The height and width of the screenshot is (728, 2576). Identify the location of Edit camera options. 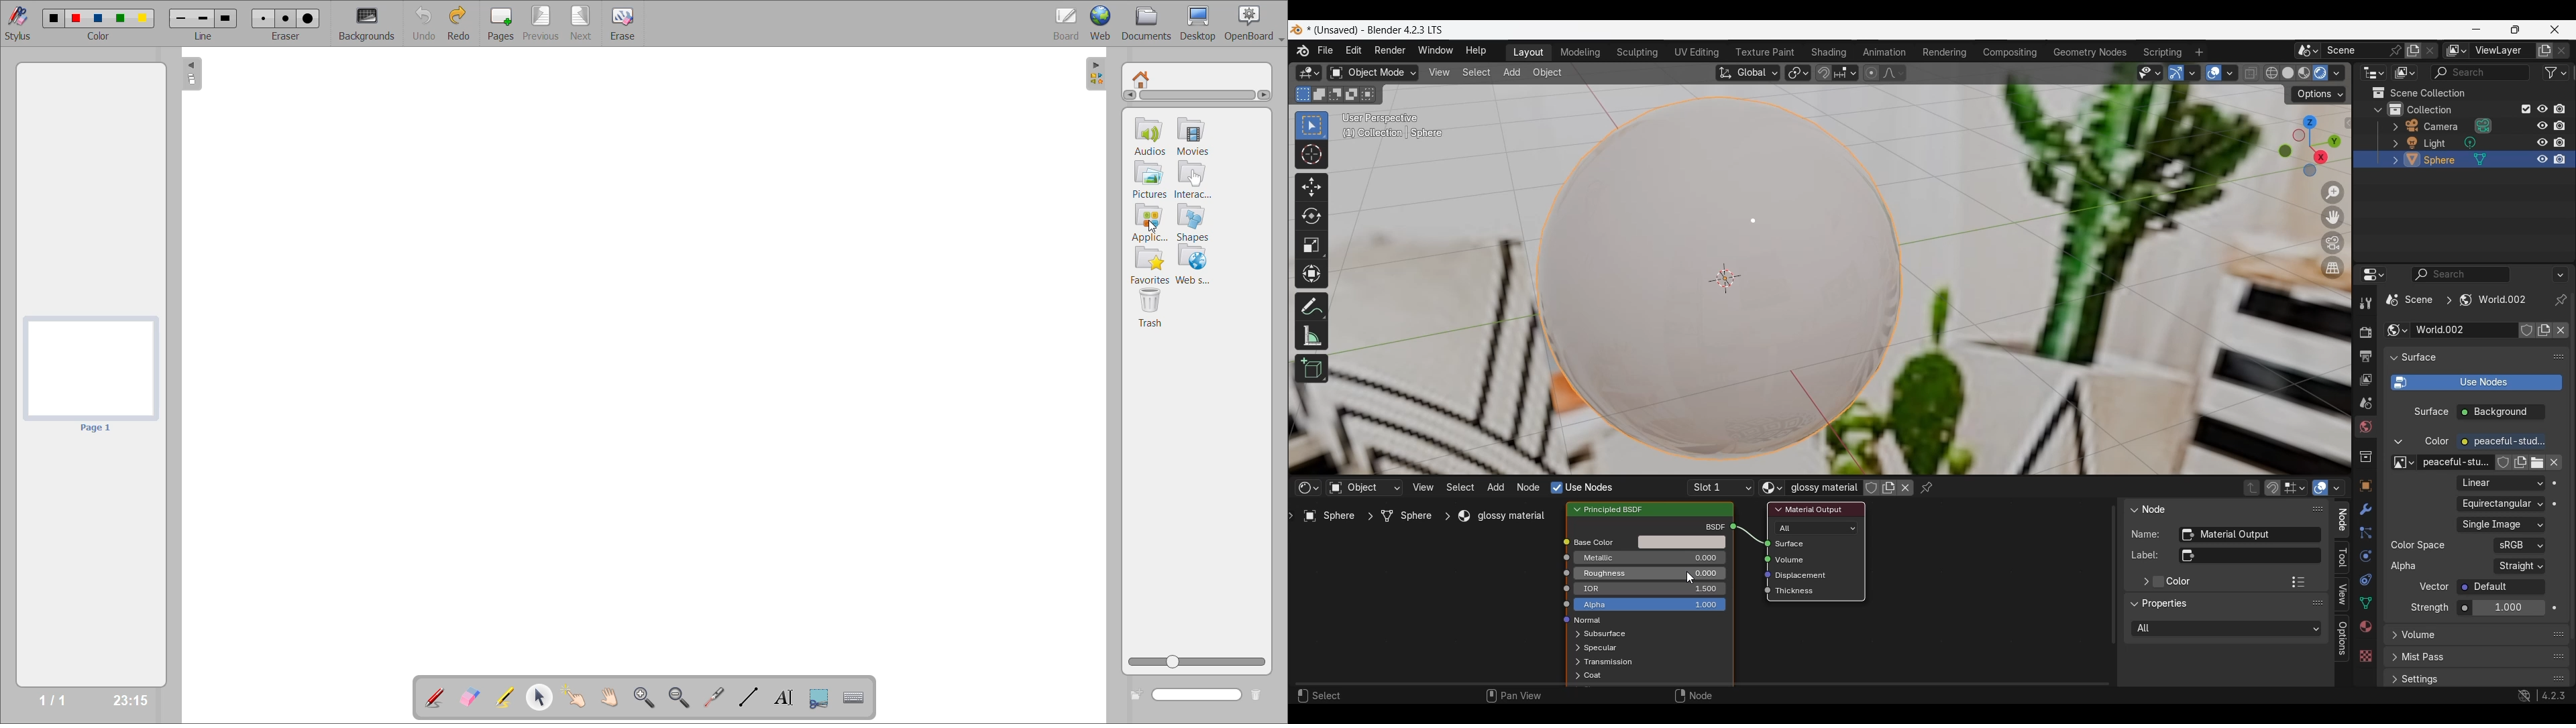
(2412, 125).